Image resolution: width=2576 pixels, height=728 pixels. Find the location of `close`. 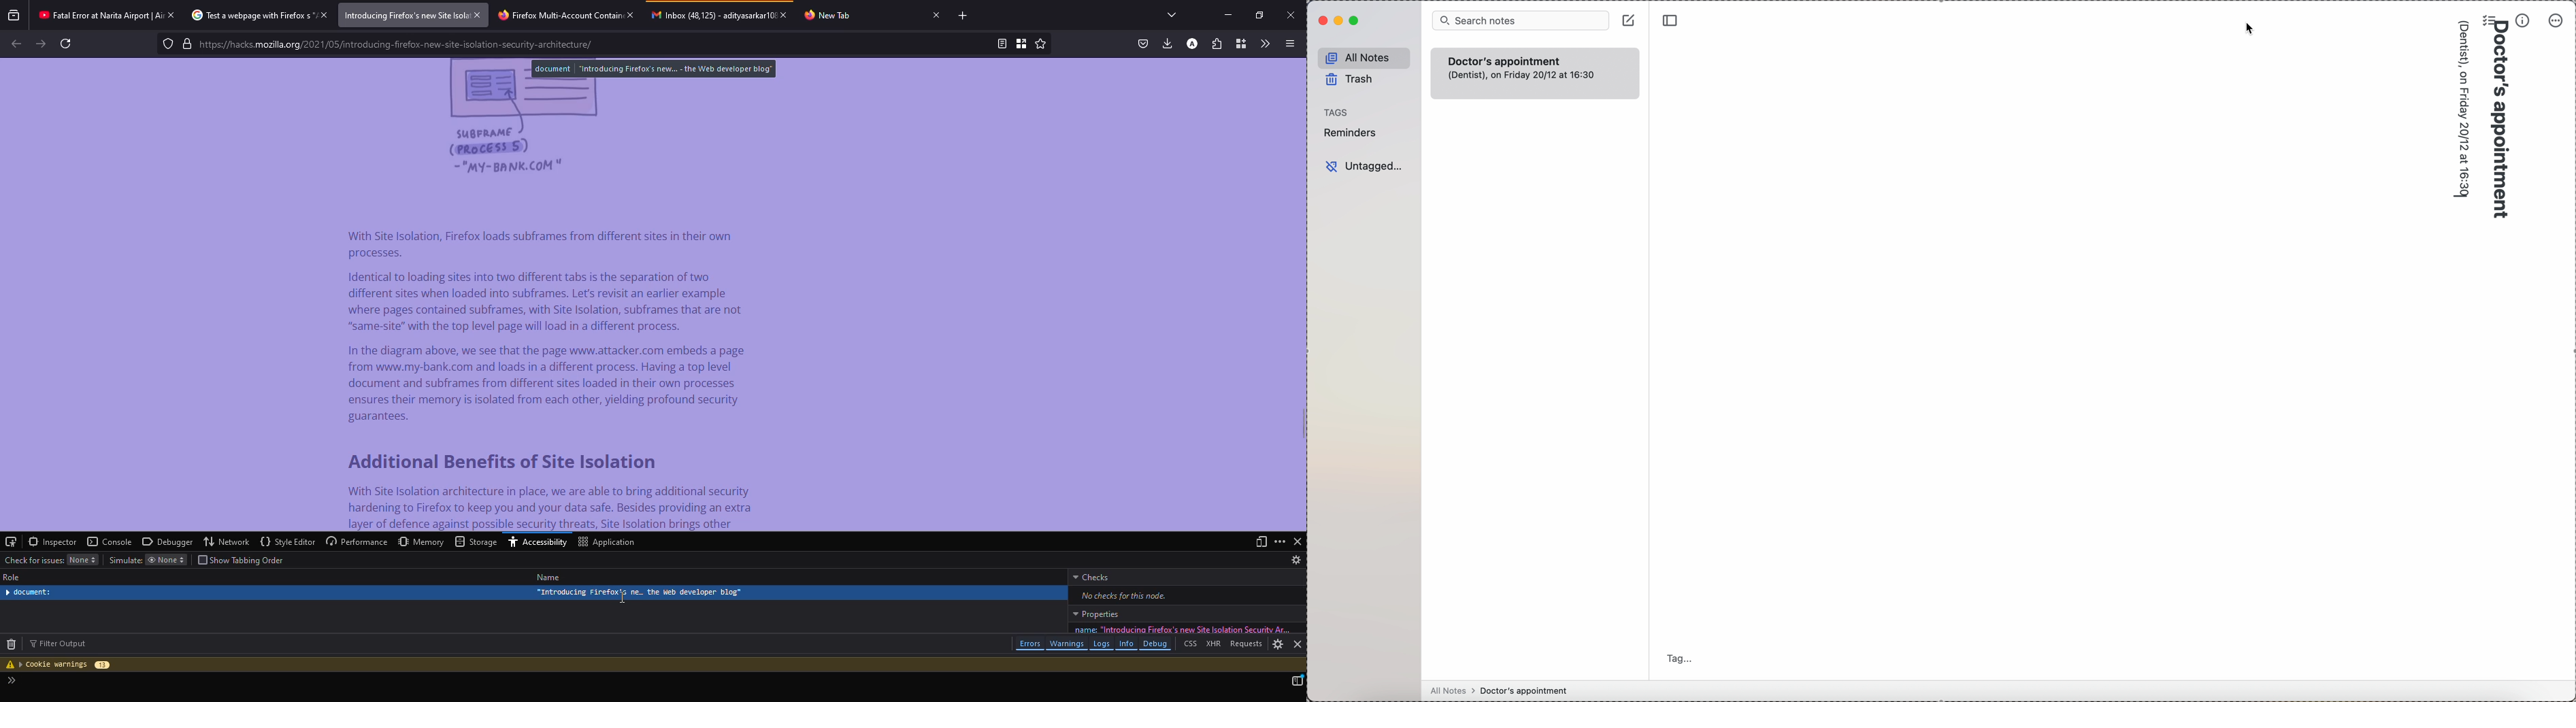

close is located at coordinates (1298, 541).